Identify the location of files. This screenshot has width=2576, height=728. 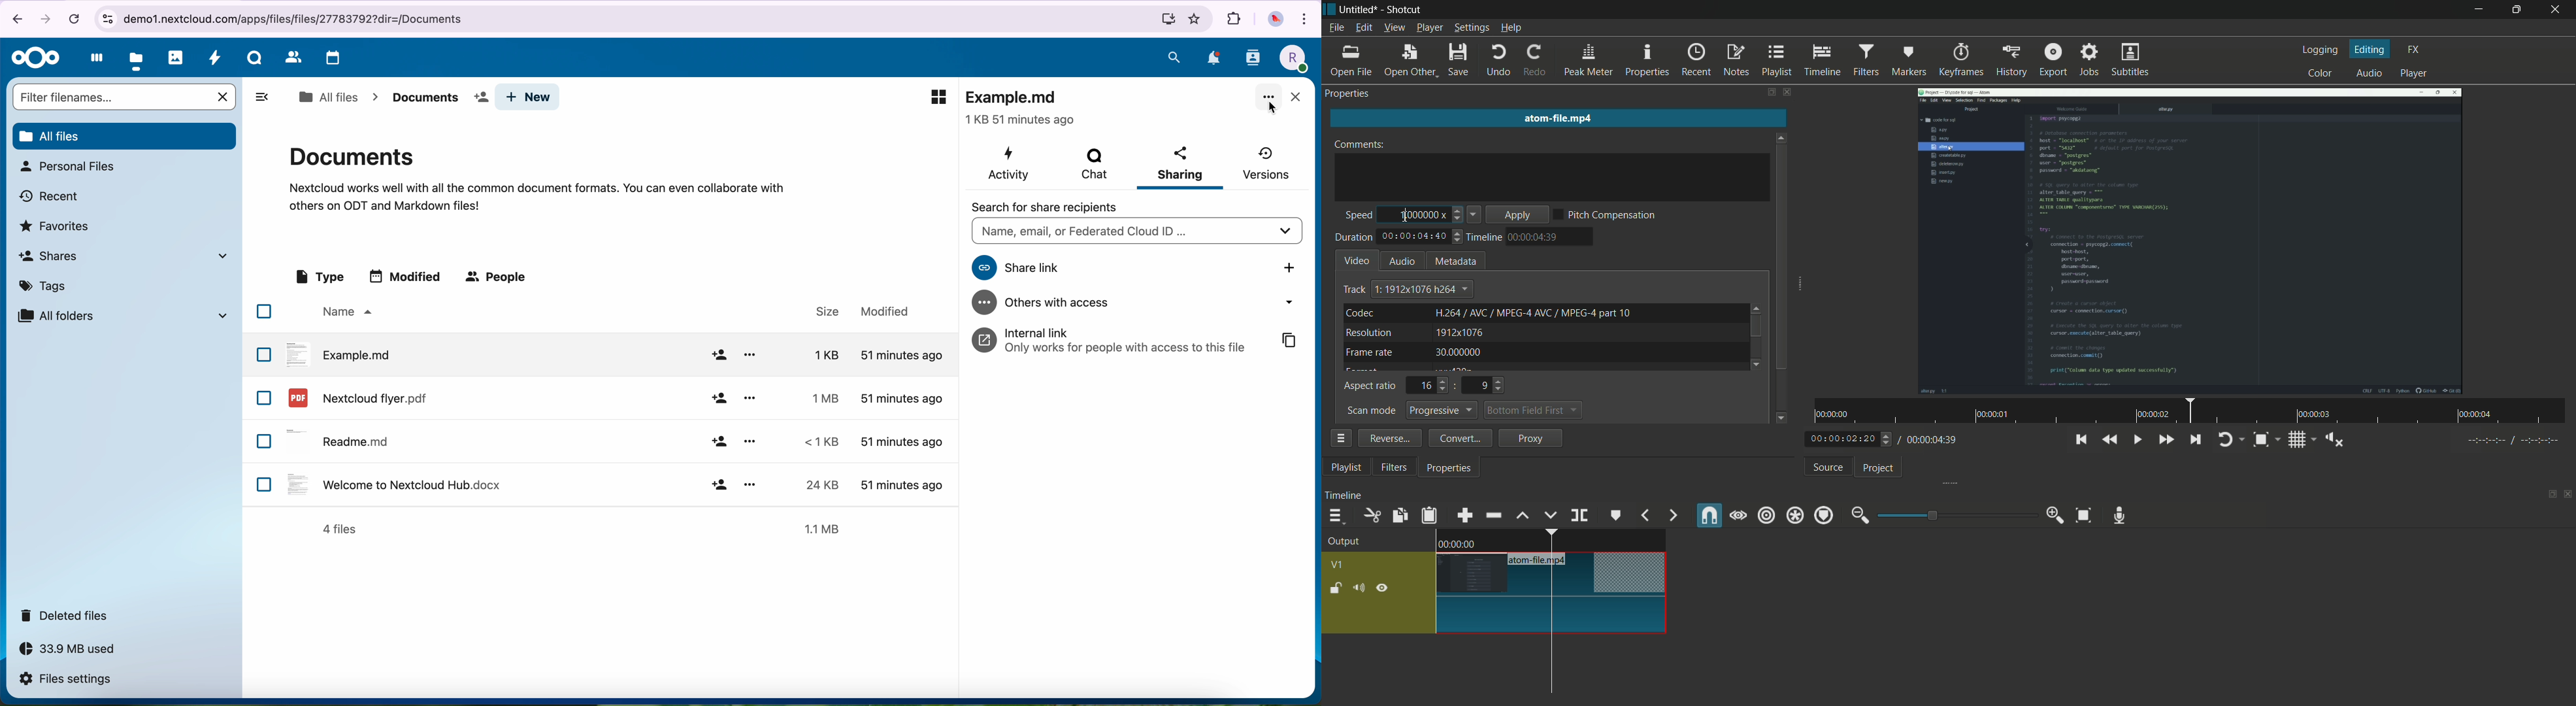
(137, 59).